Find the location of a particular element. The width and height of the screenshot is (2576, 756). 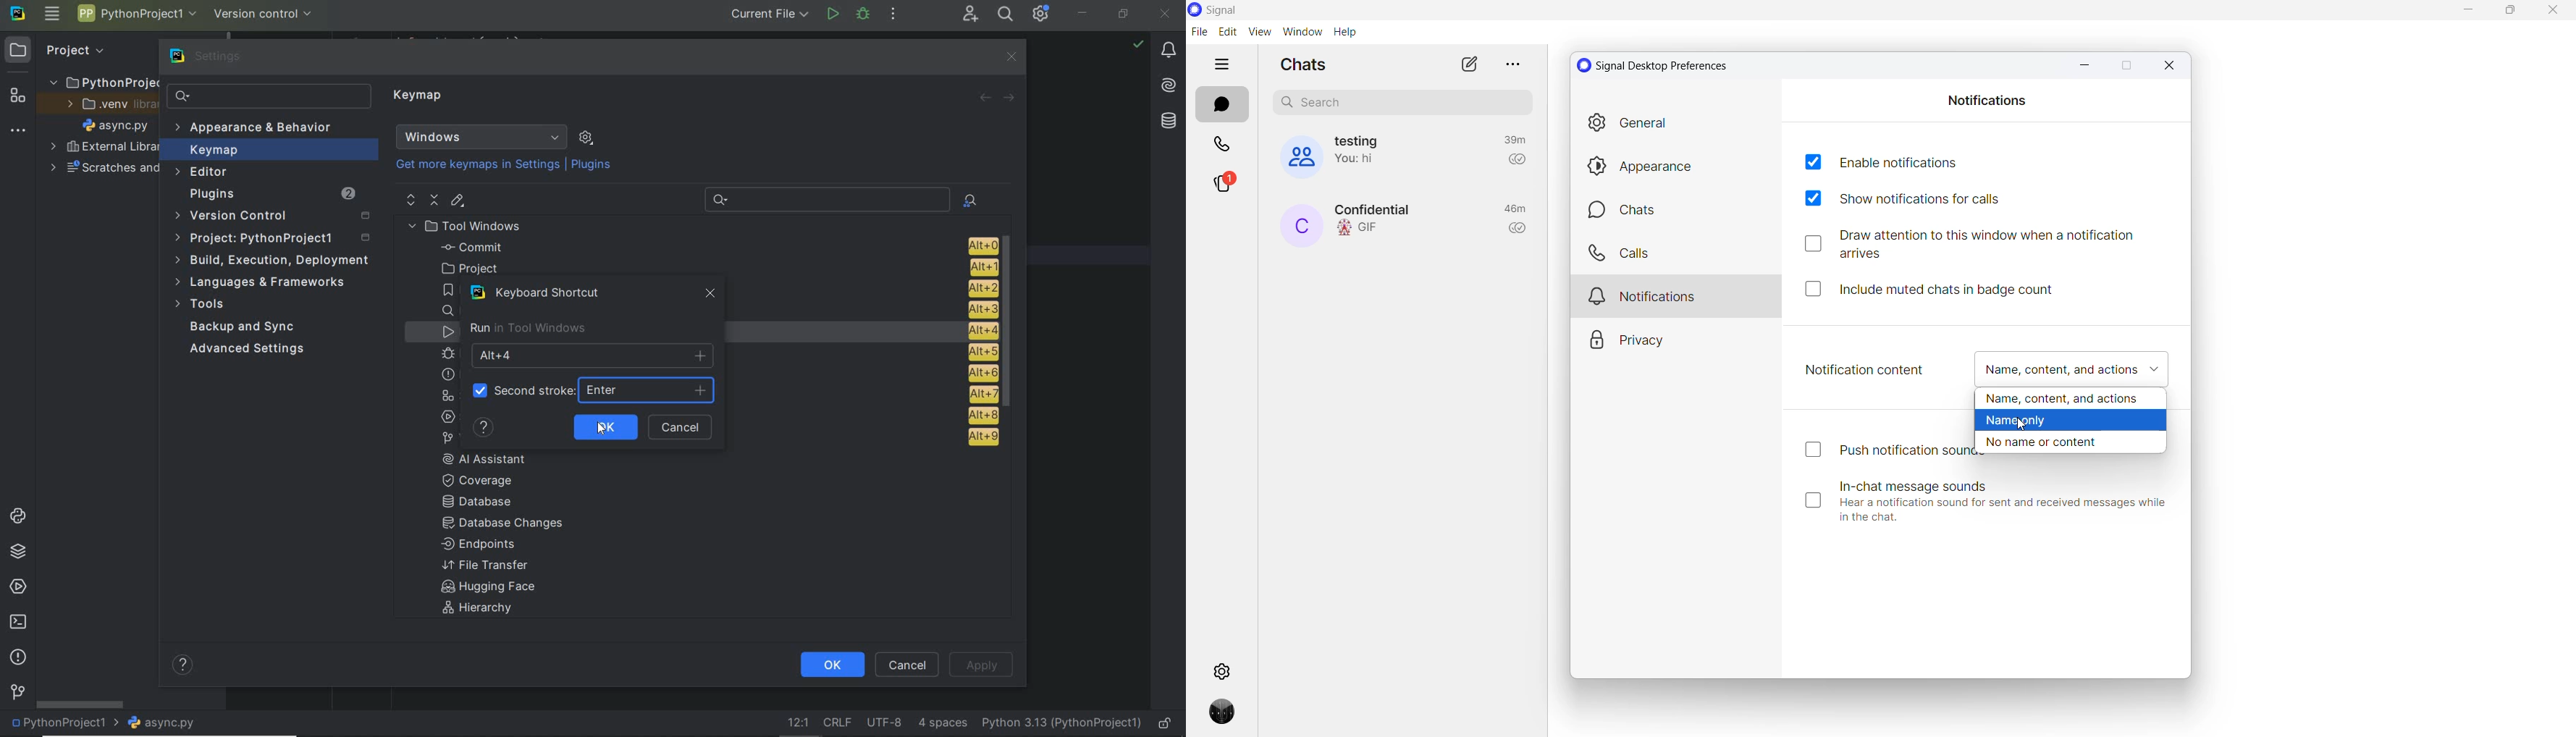

General is located at coordinates (1678, 126).